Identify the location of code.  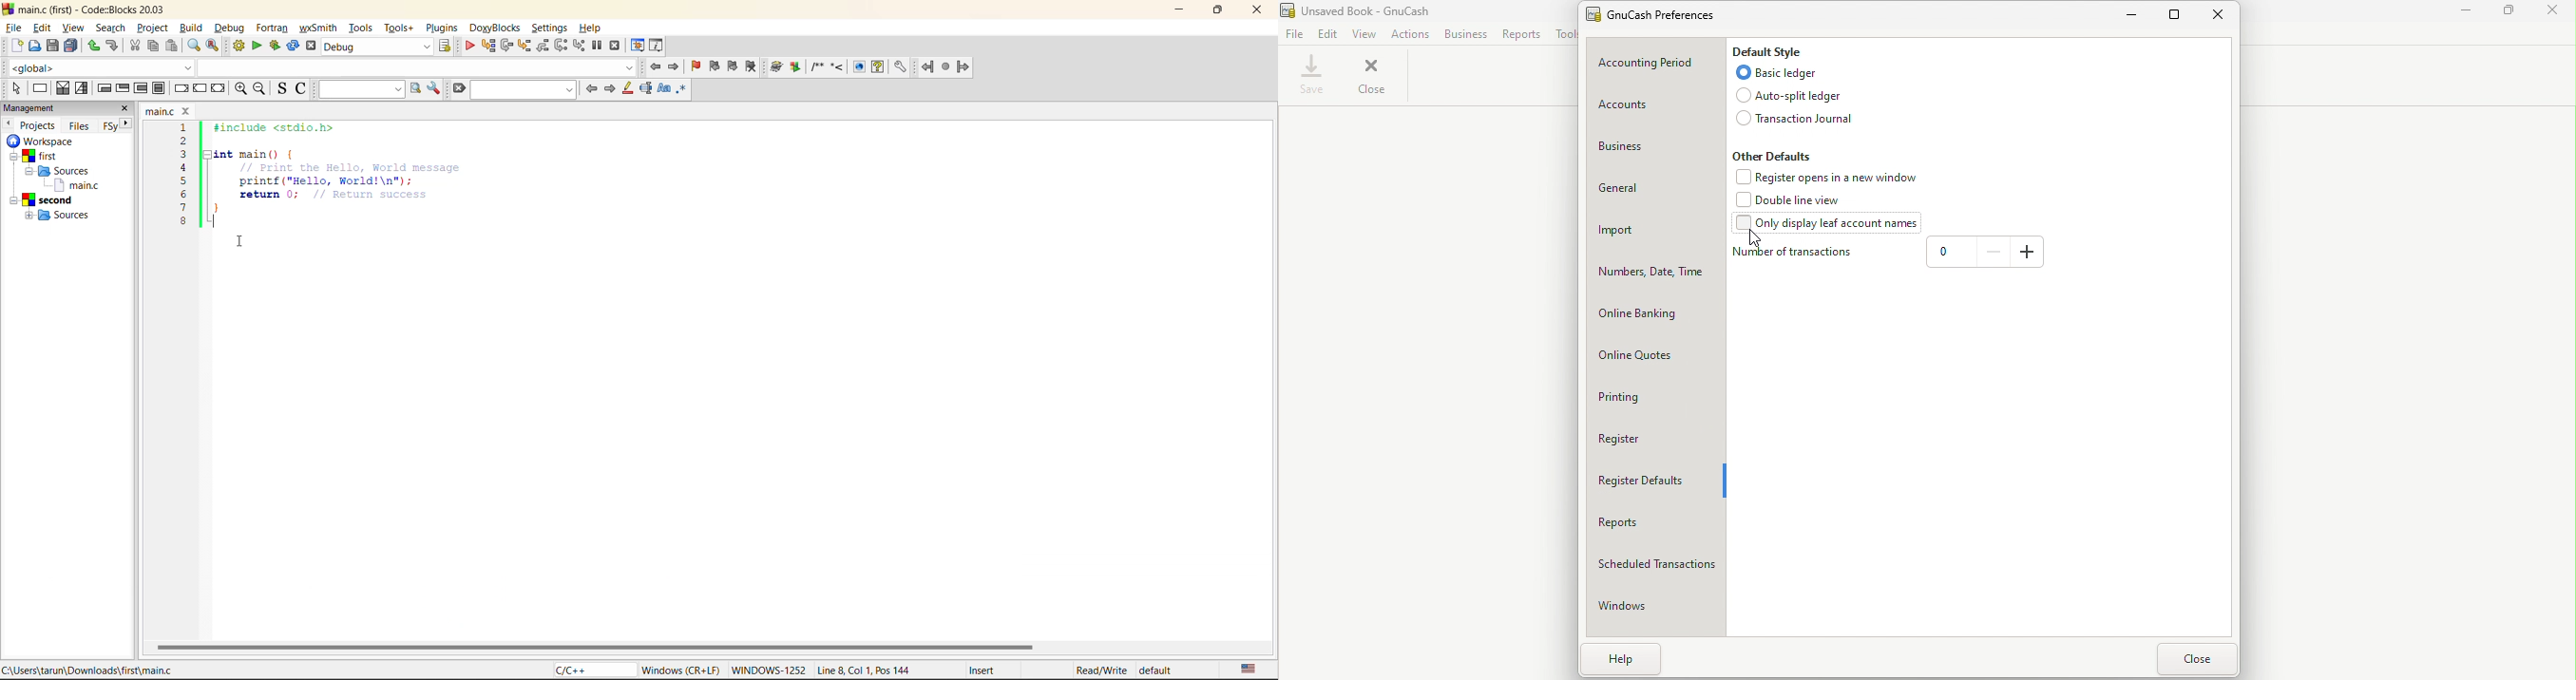
(327, 183).